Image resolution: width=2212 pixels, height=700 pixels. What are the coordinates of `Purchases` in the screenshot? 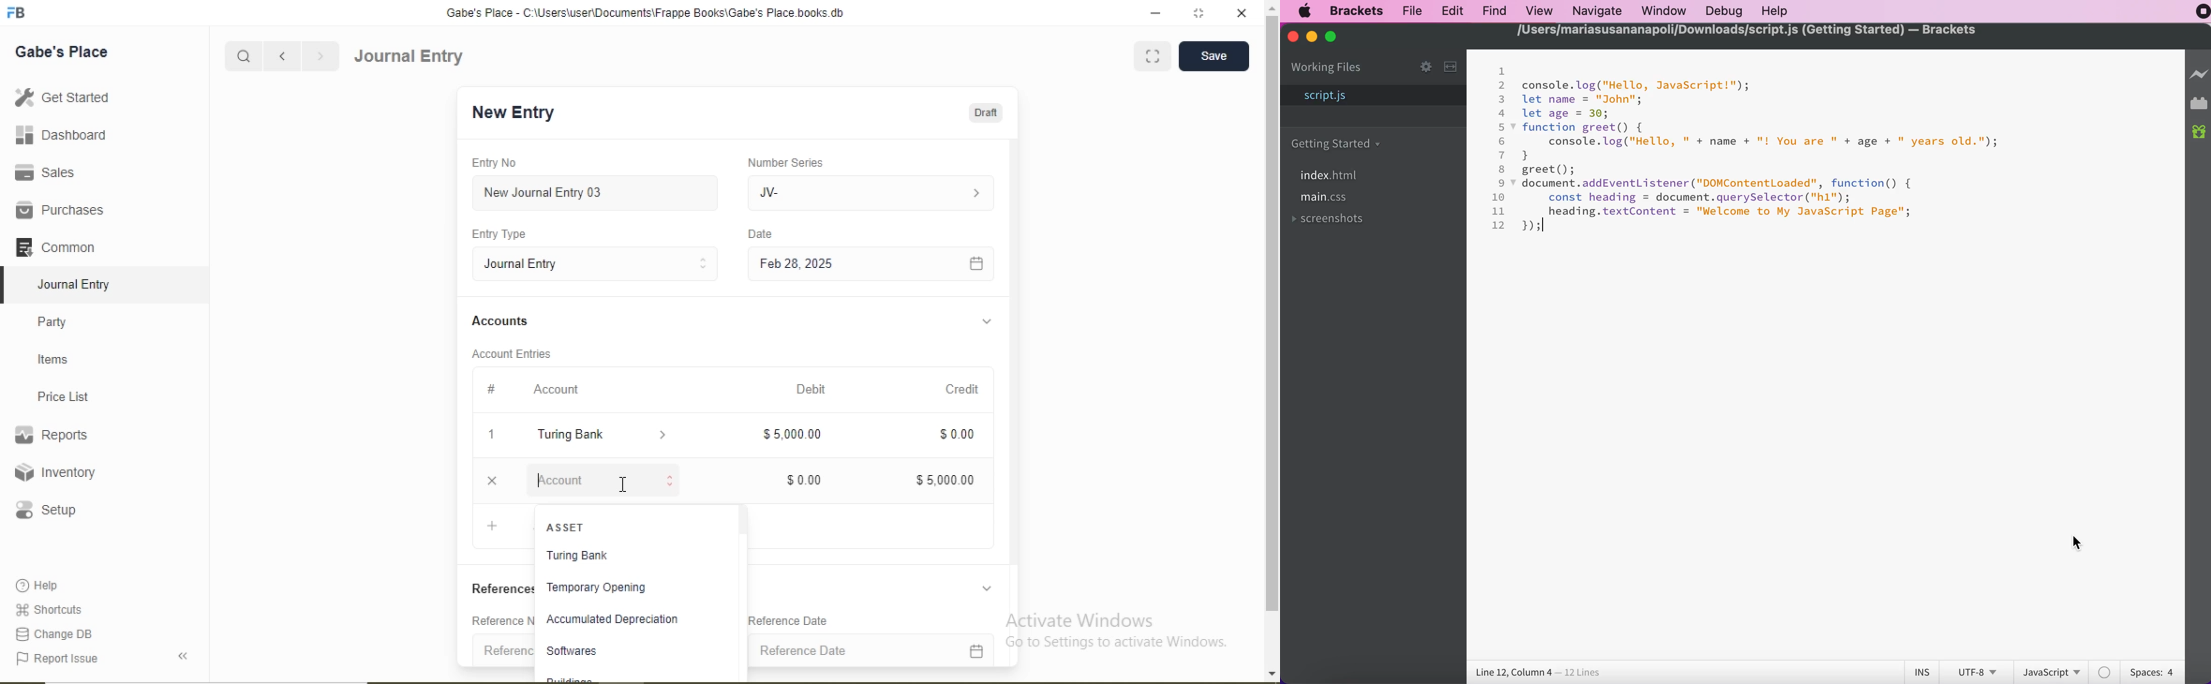 It's located at (59, 210).